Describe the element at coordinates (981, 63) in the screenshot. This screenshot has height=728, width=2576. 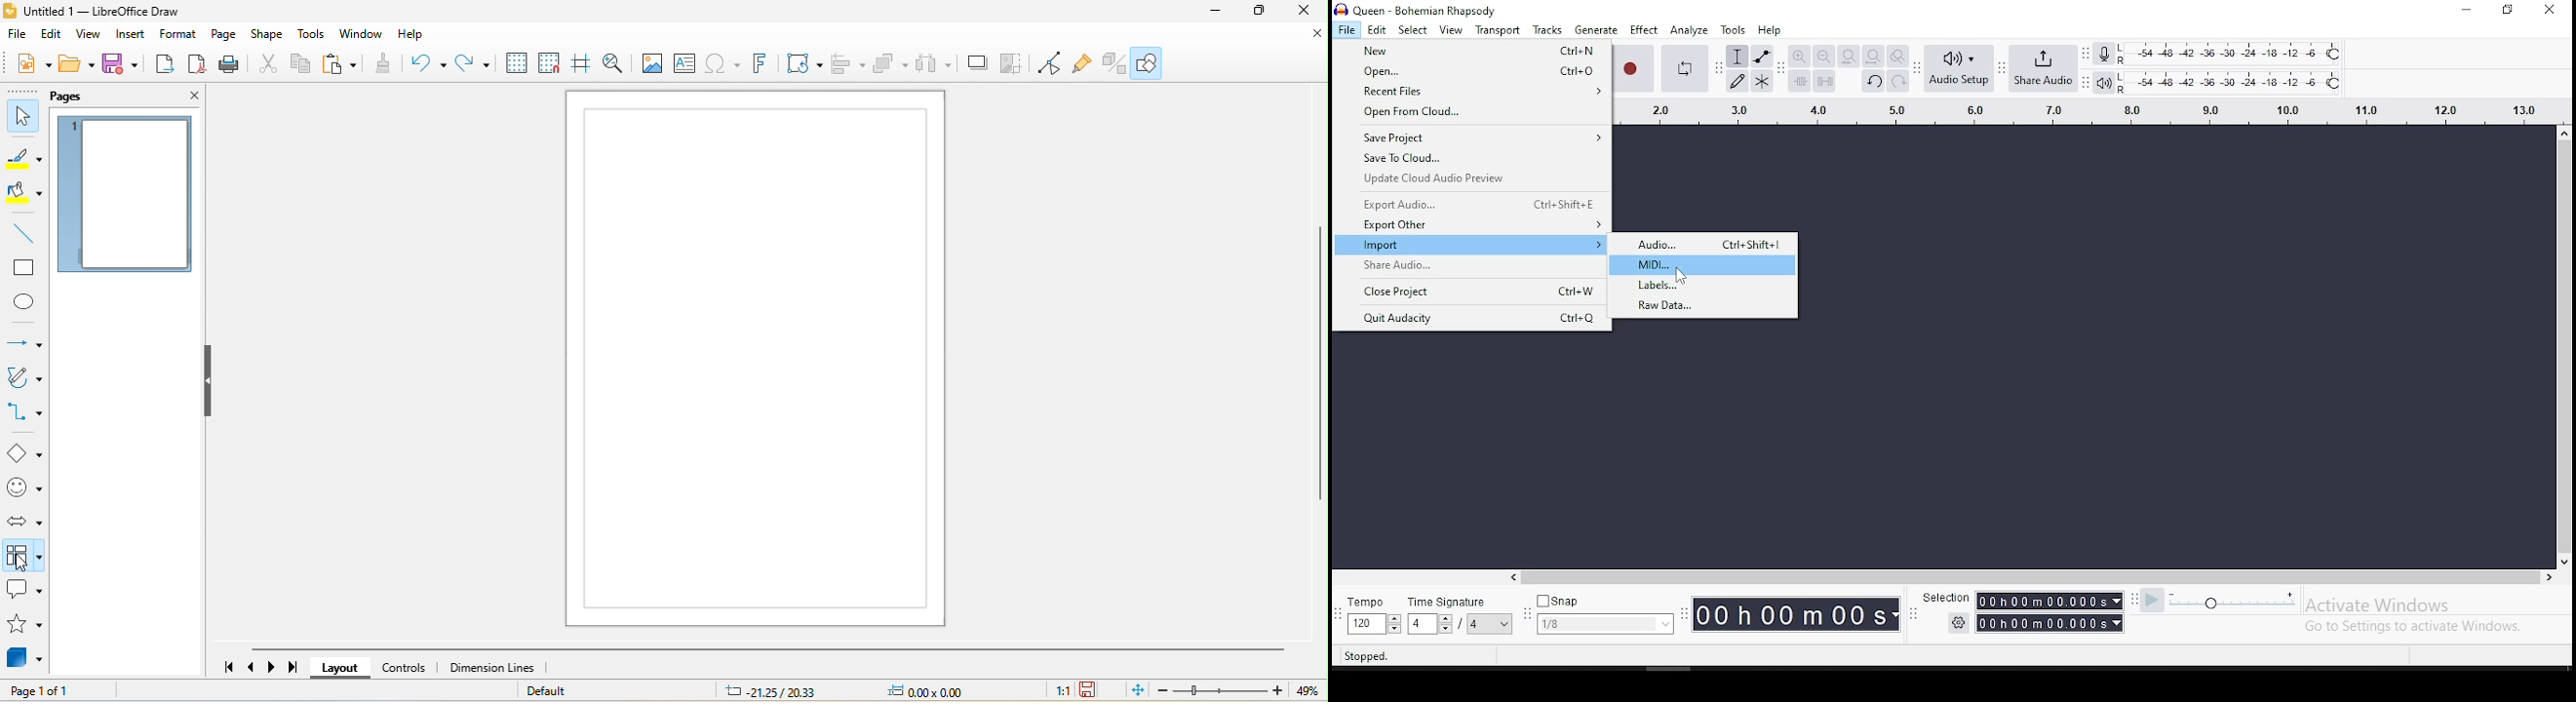
I see `shadow` at that location.